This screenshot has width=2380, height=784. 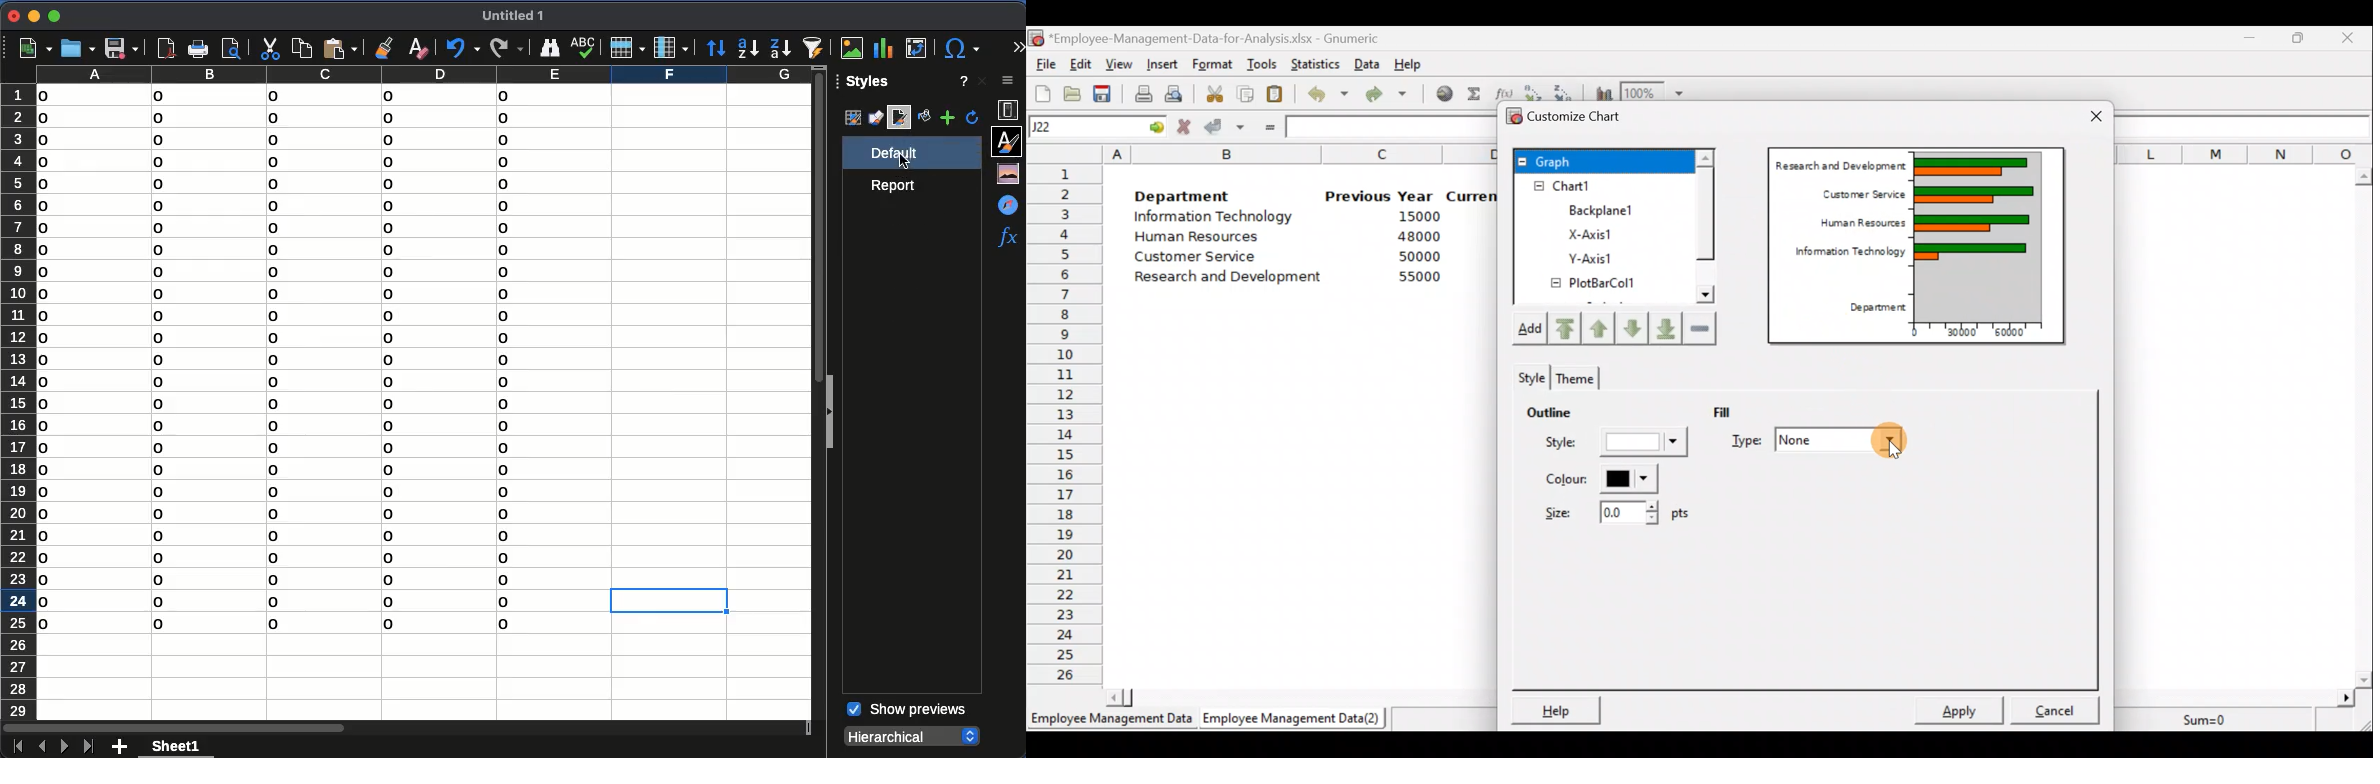 I want to click on Statistics, so click(x=1317, y=60).